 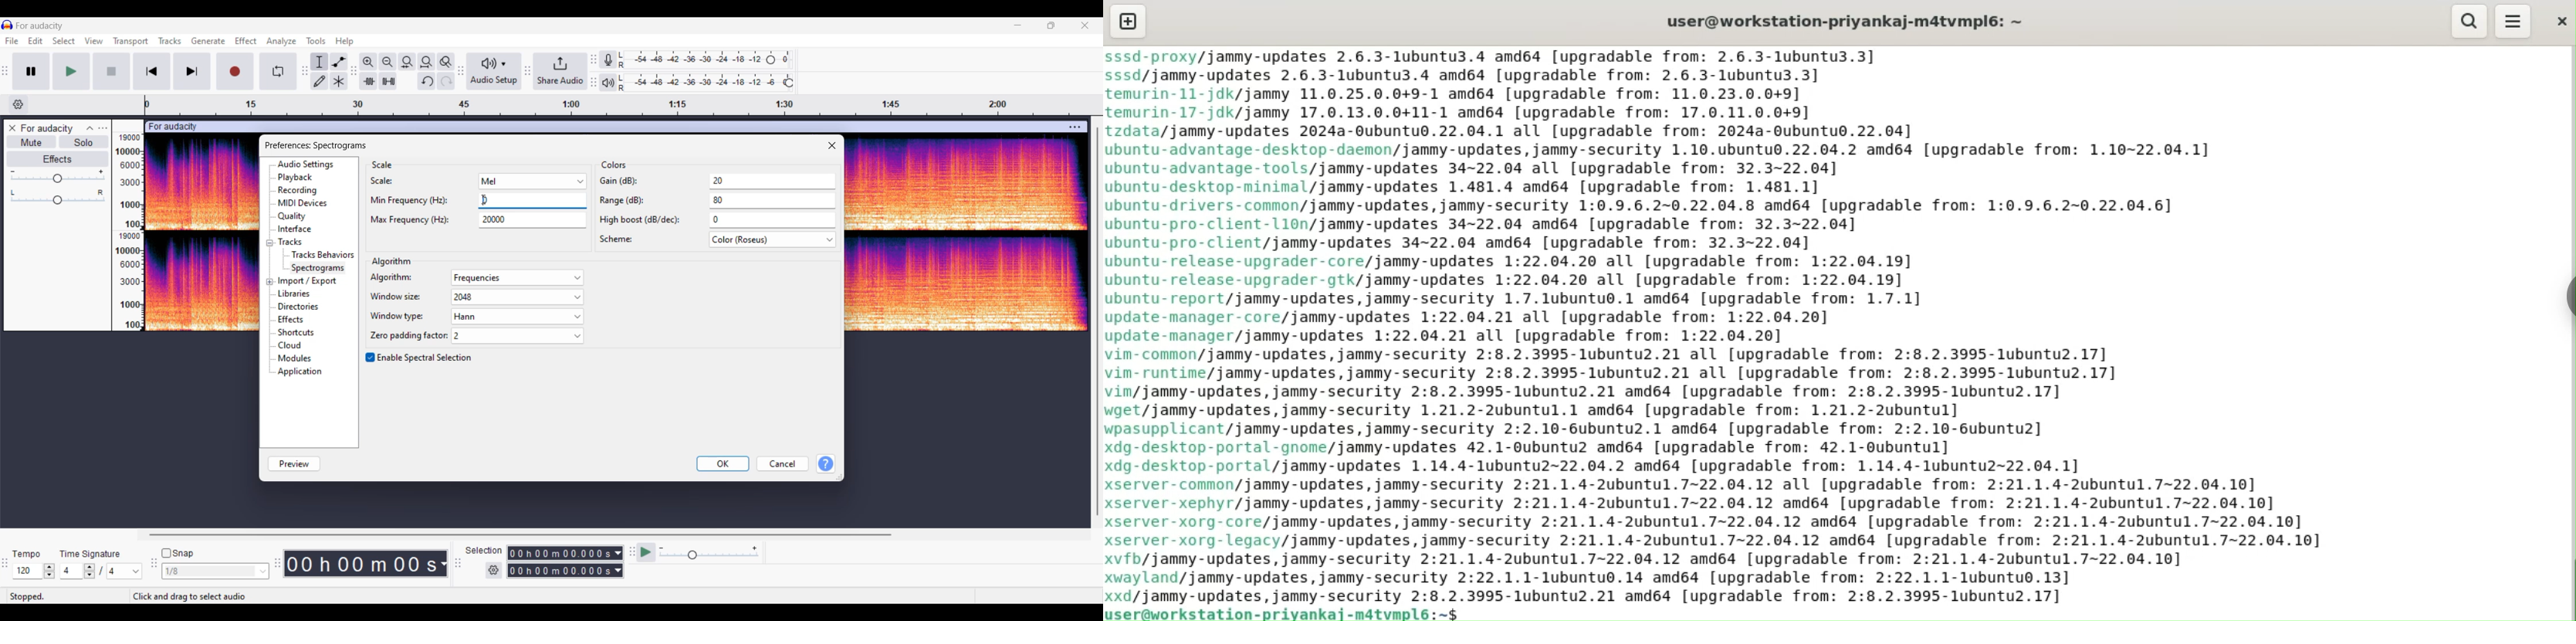 What do you see at coordinates (95, 42) in the screenshot?
I see `View menu` at bounding box center [95, 42].